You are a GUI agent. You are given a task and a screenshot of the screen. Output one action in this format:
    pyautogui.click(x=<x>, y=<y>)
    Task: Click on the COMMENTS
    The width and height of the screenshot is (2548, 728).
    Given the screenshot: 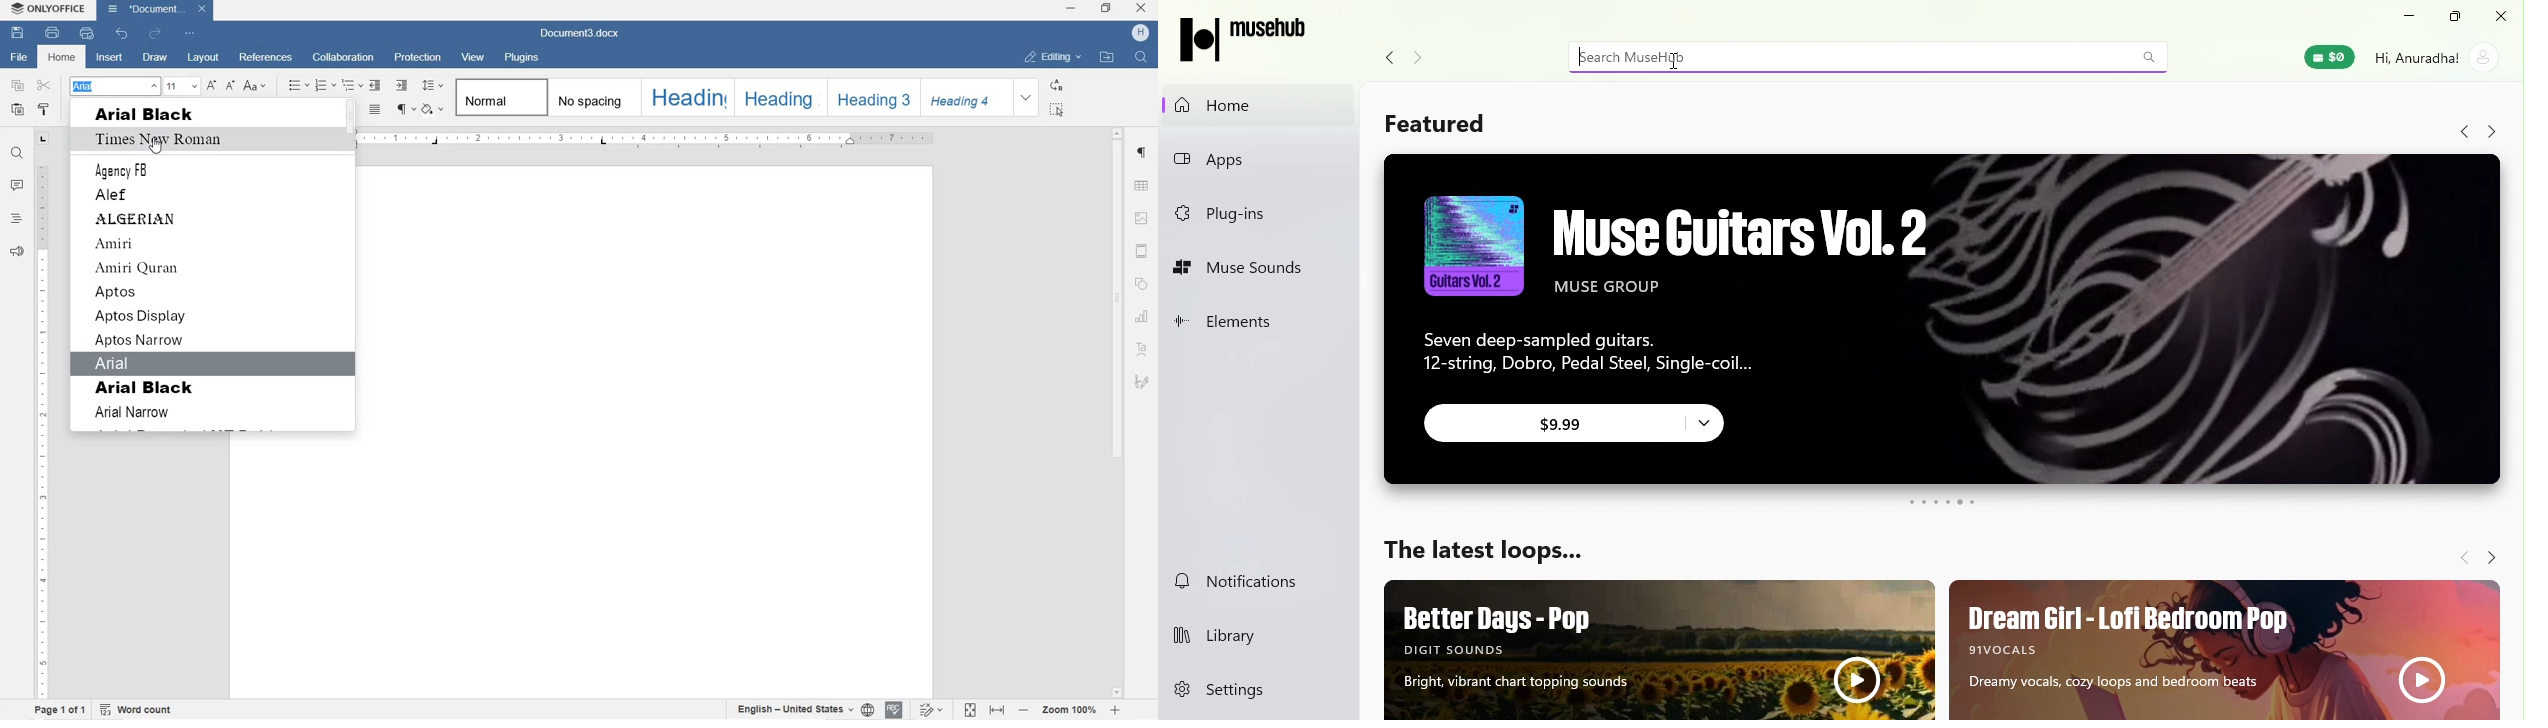 What is the action you would take?
    pyautogui.click(x=14, y=186)
    